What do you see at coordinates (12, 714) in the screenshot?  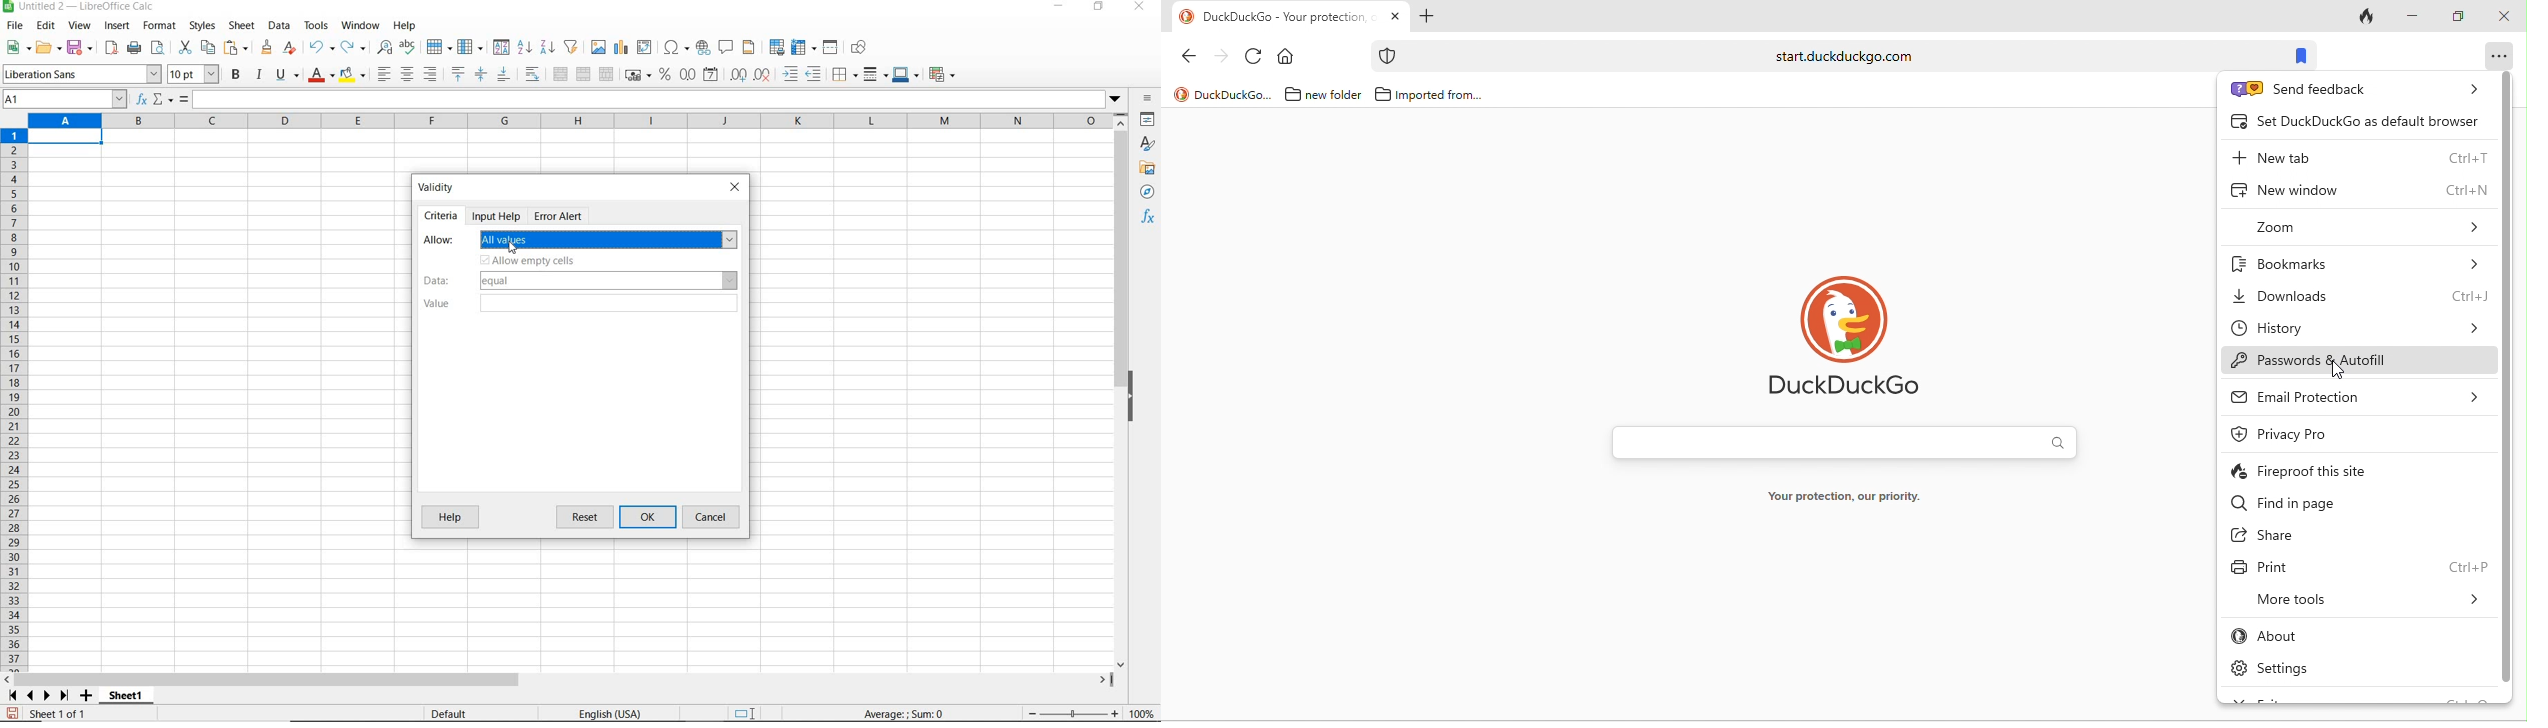 I see `save` at bounding box center [12, 714].